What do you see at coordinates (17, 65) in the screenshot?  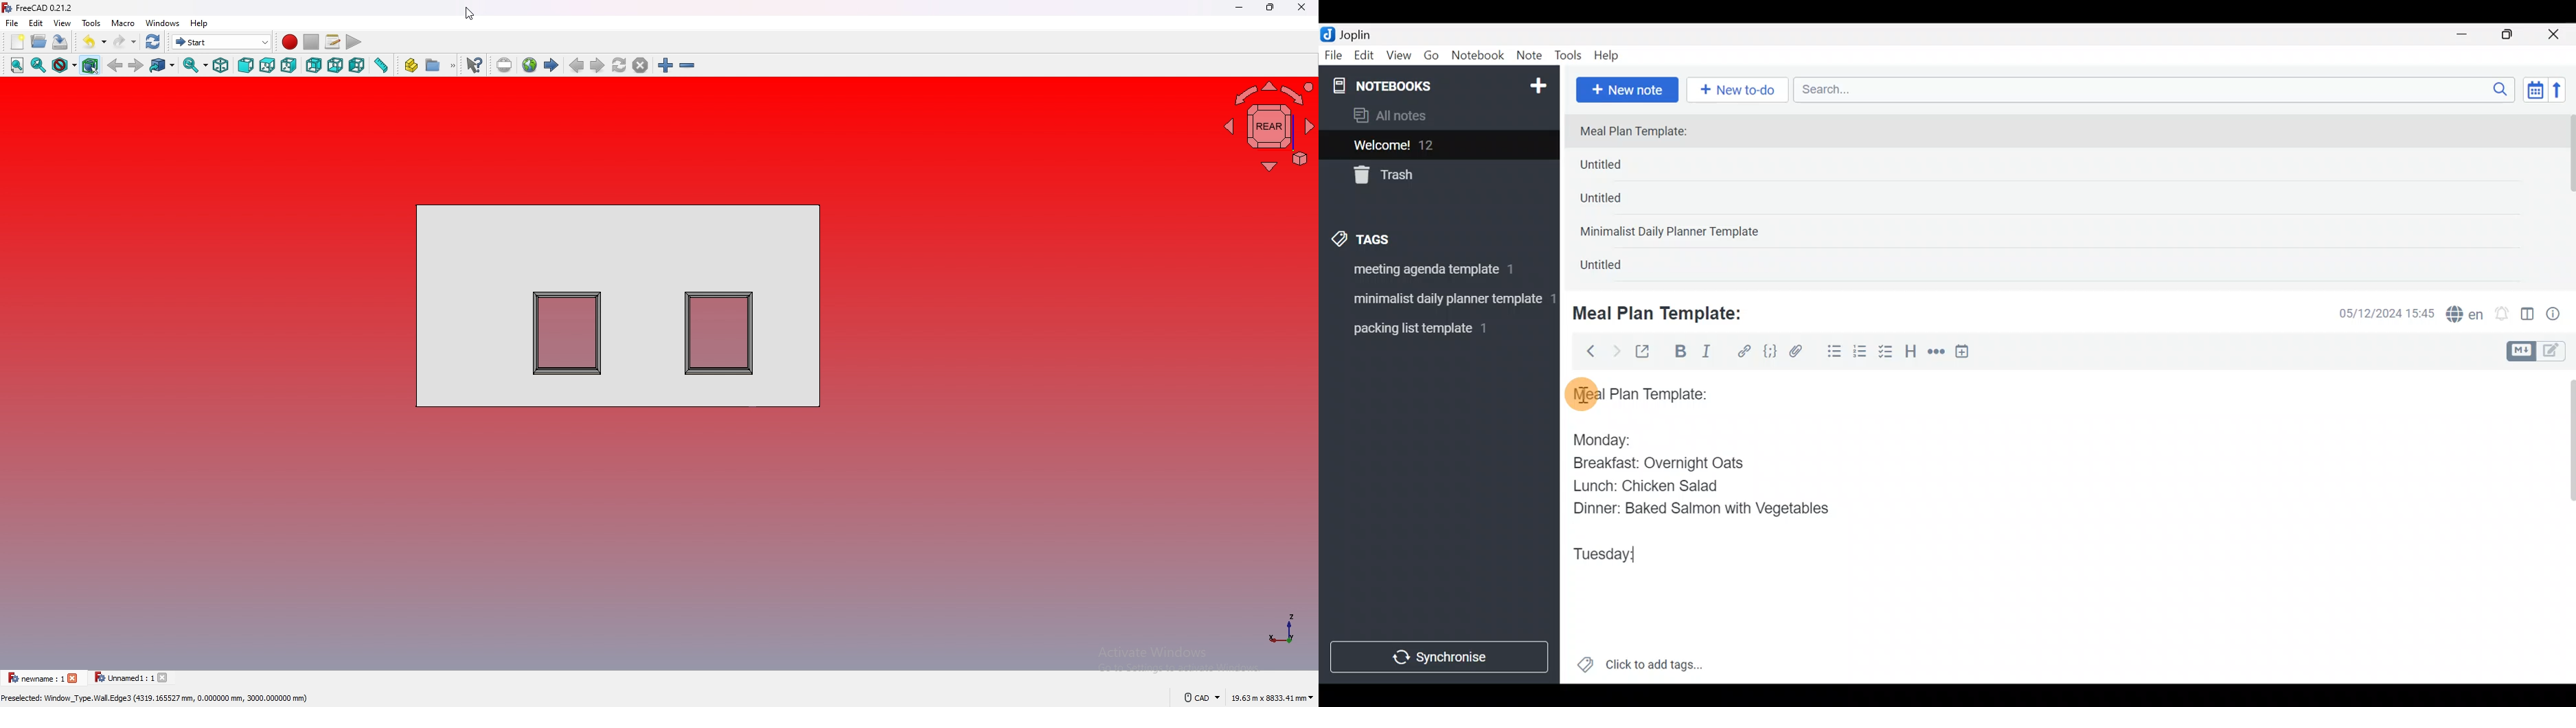 I see `fit all` at bounding box center [17, 65].